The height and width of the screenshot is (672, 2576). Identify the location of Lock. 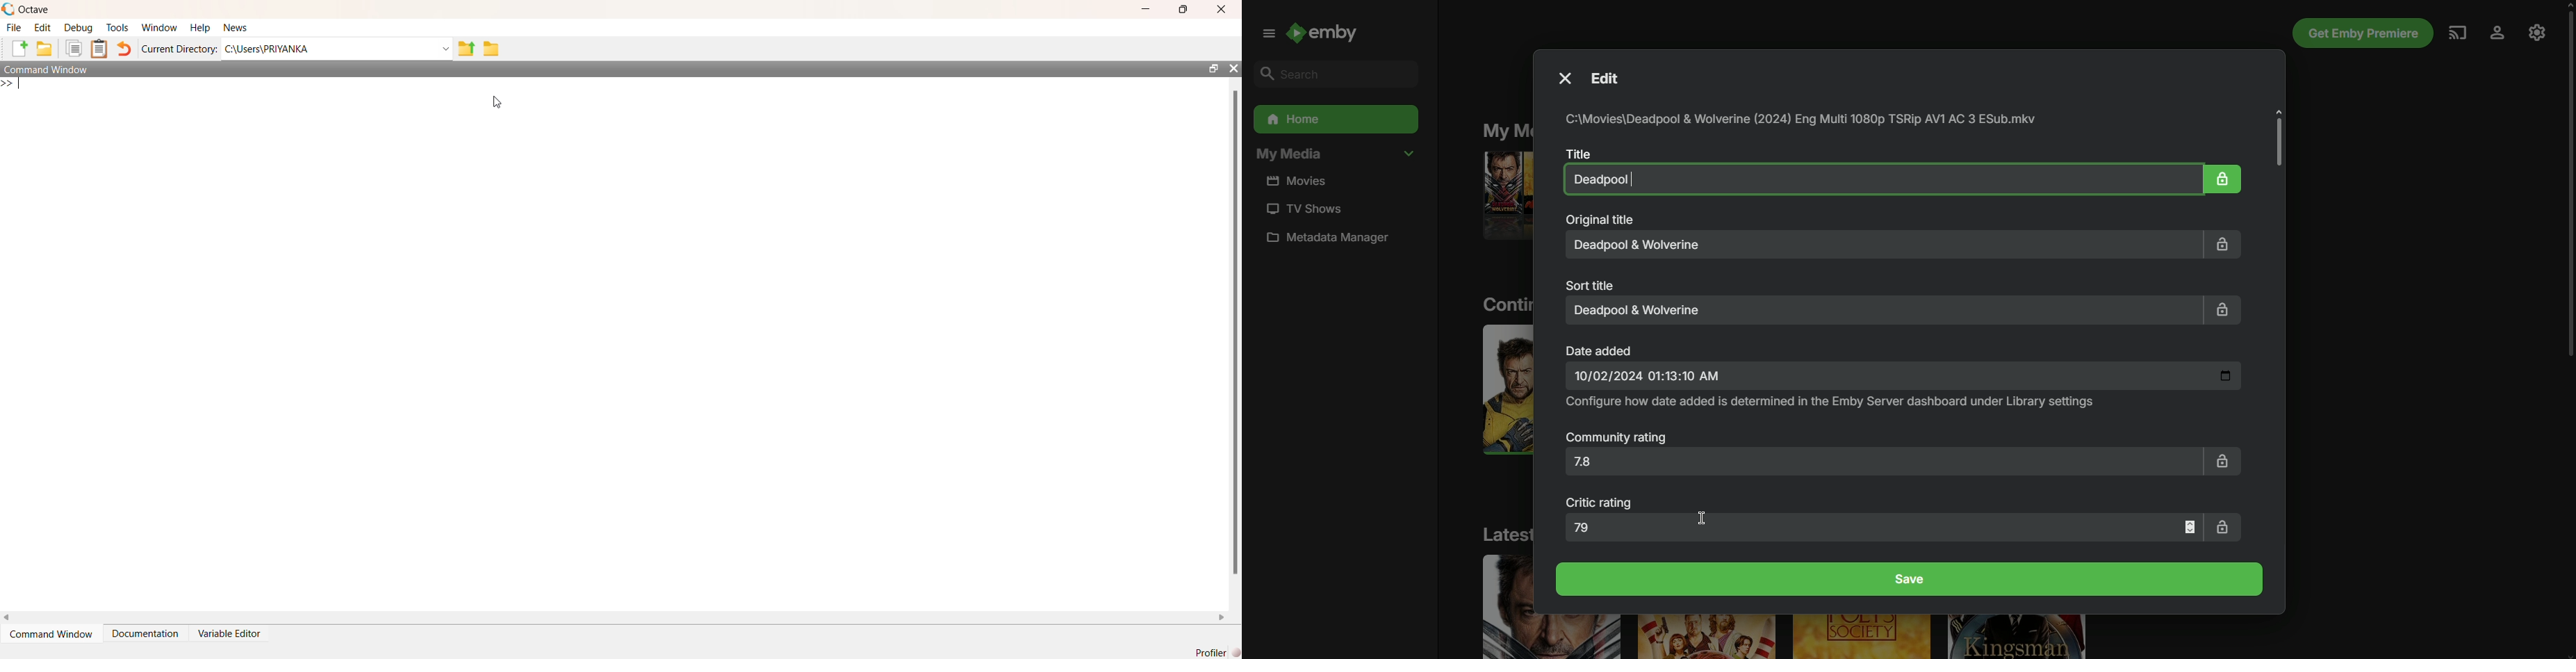
(2224, 177).